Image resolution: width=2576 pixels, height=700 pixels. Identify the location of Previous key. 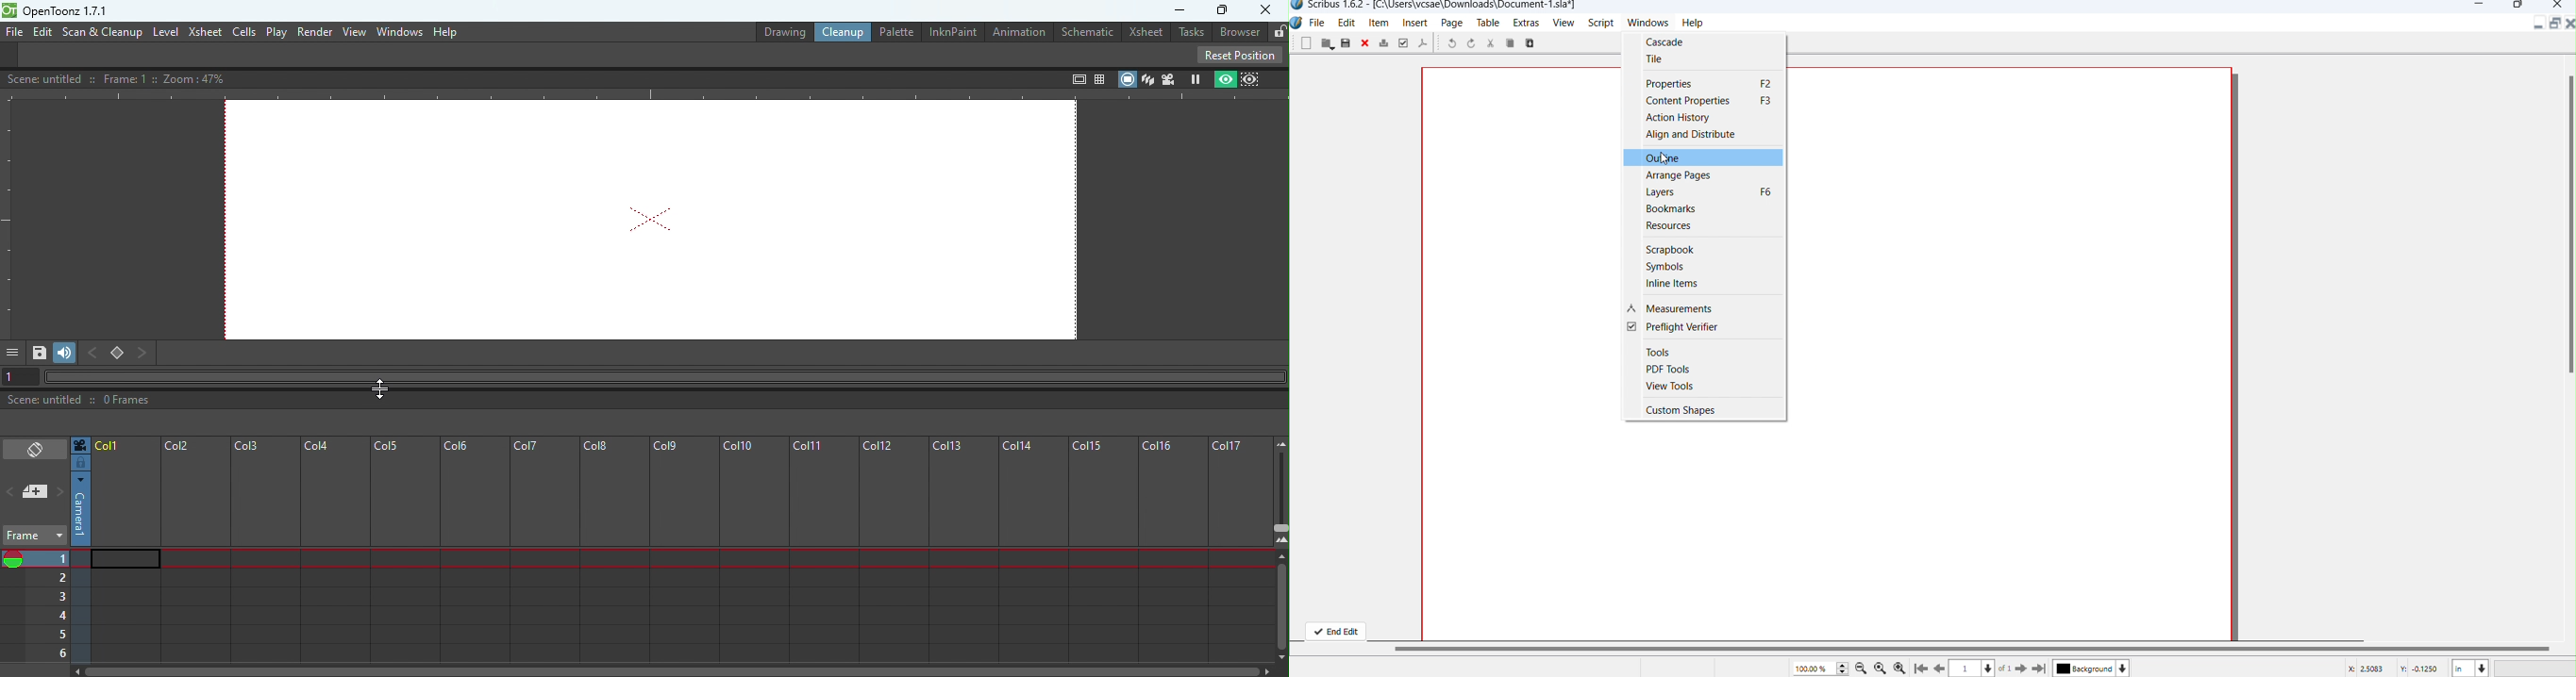
(92, 355).